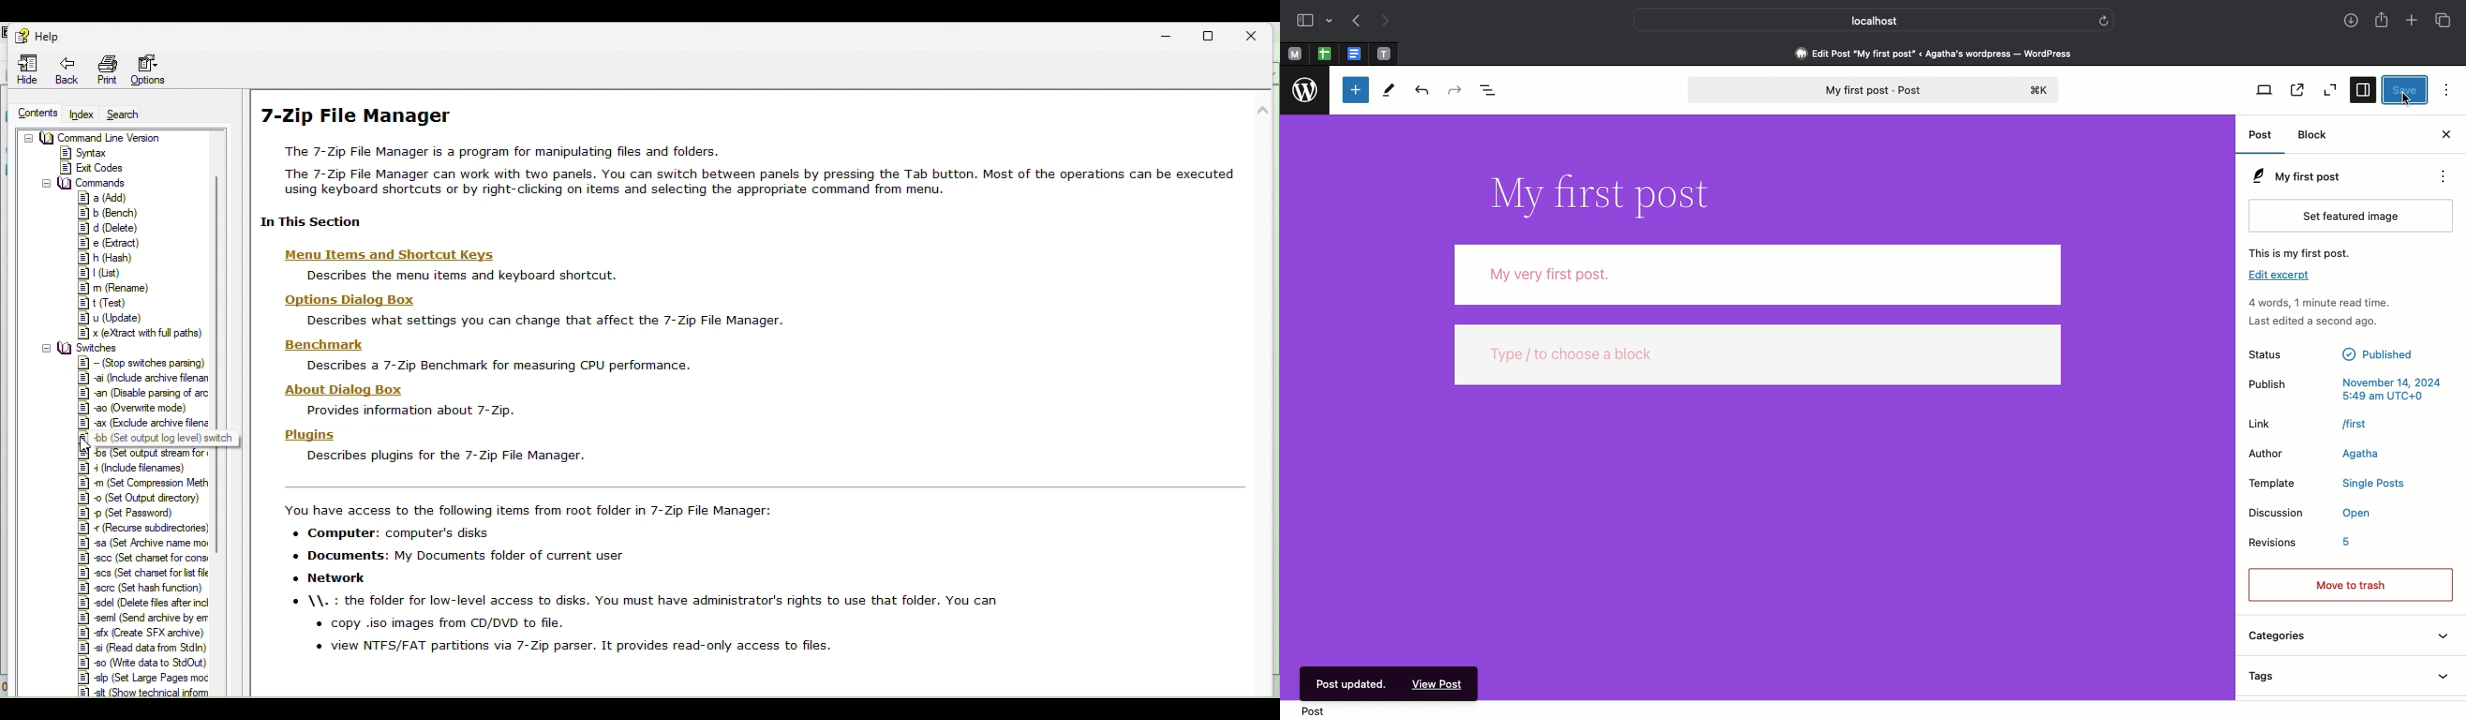 The height and width of the screenshot is (728, 2492). What do you see at coordinates (141, 558) in the screenshot?
I see `|] scc (Set charset for cons` at bounding box center [141, 558].